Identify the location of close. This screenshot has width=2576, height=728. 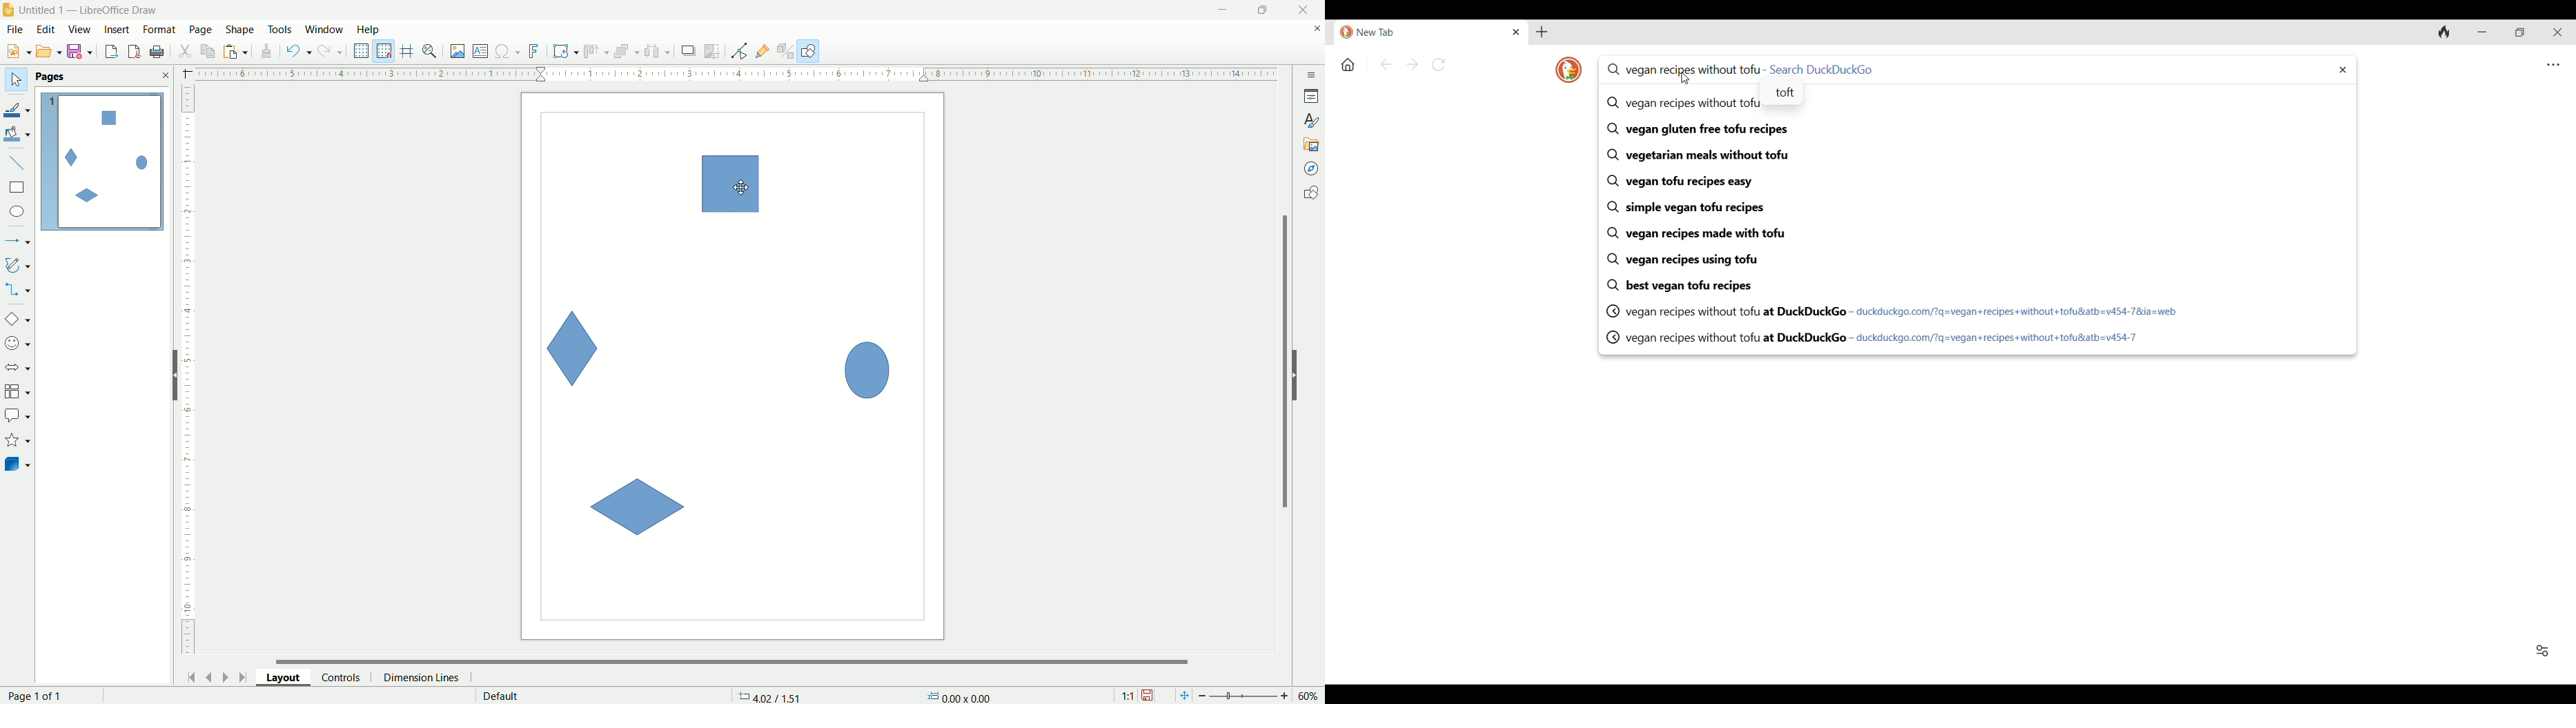
(165, 75).